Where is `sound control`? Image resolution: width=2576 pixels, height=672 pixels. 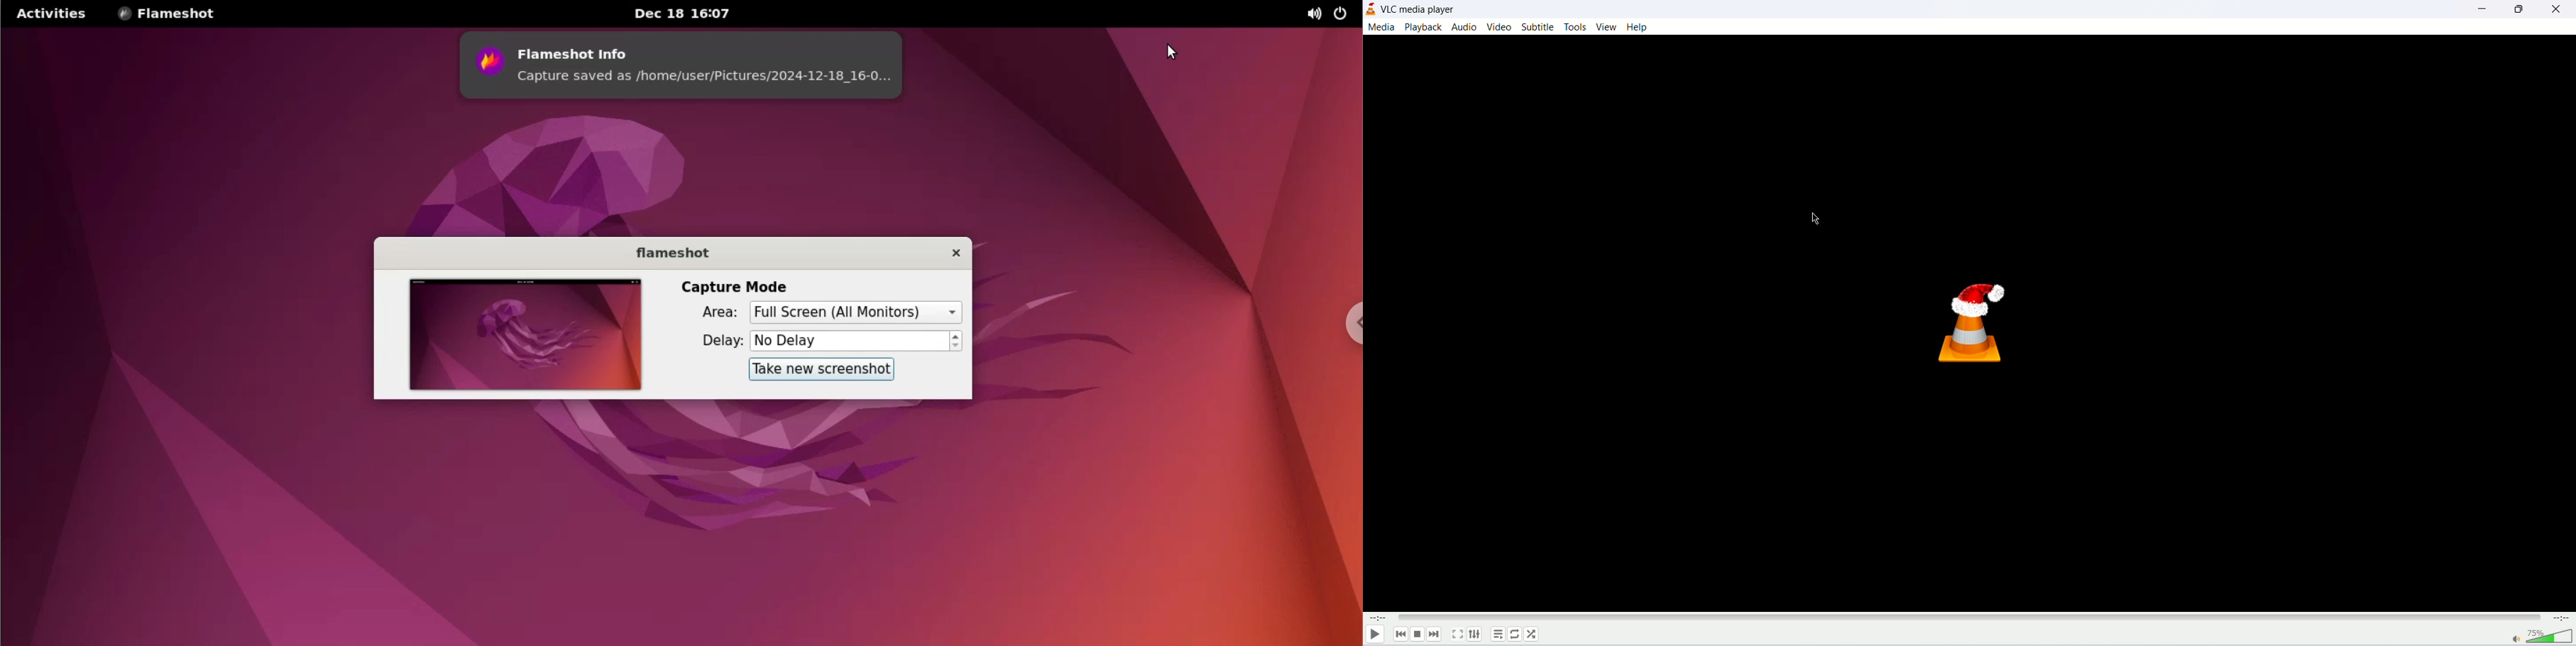 sound control is located at coordinates (1317, 15).